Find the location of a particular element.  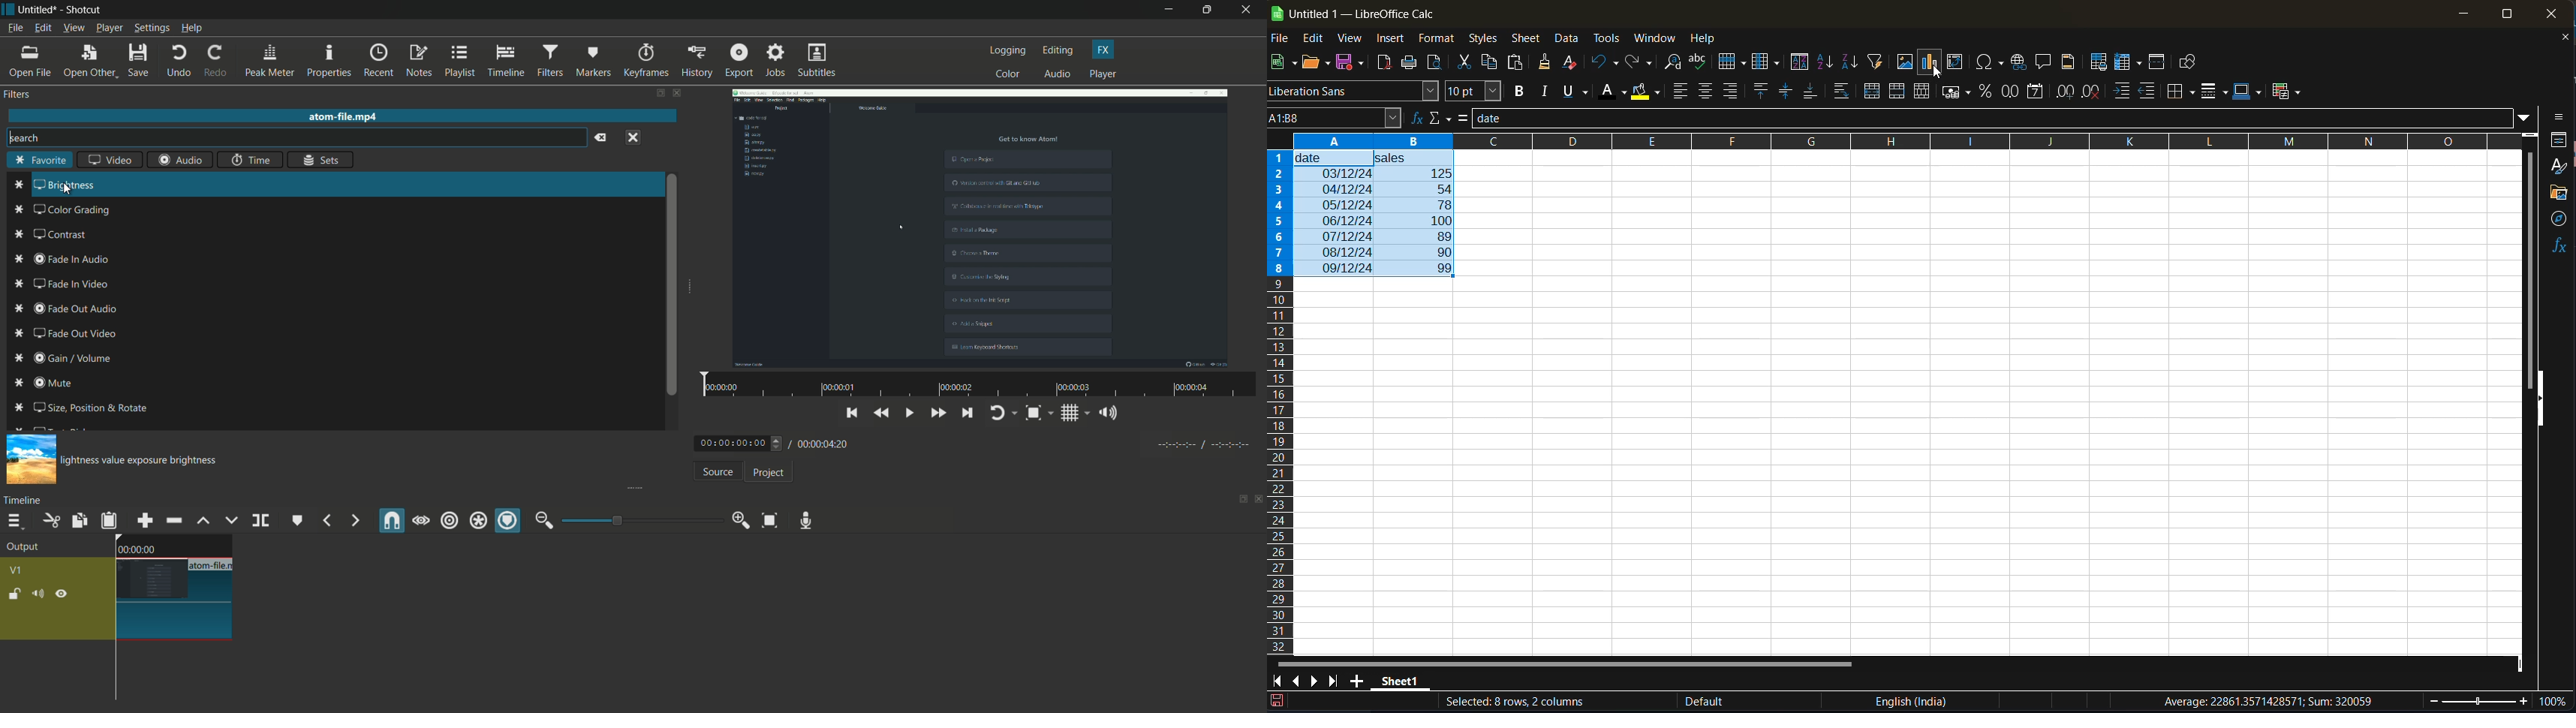

close filter pane is located at coordinates (679, 94).